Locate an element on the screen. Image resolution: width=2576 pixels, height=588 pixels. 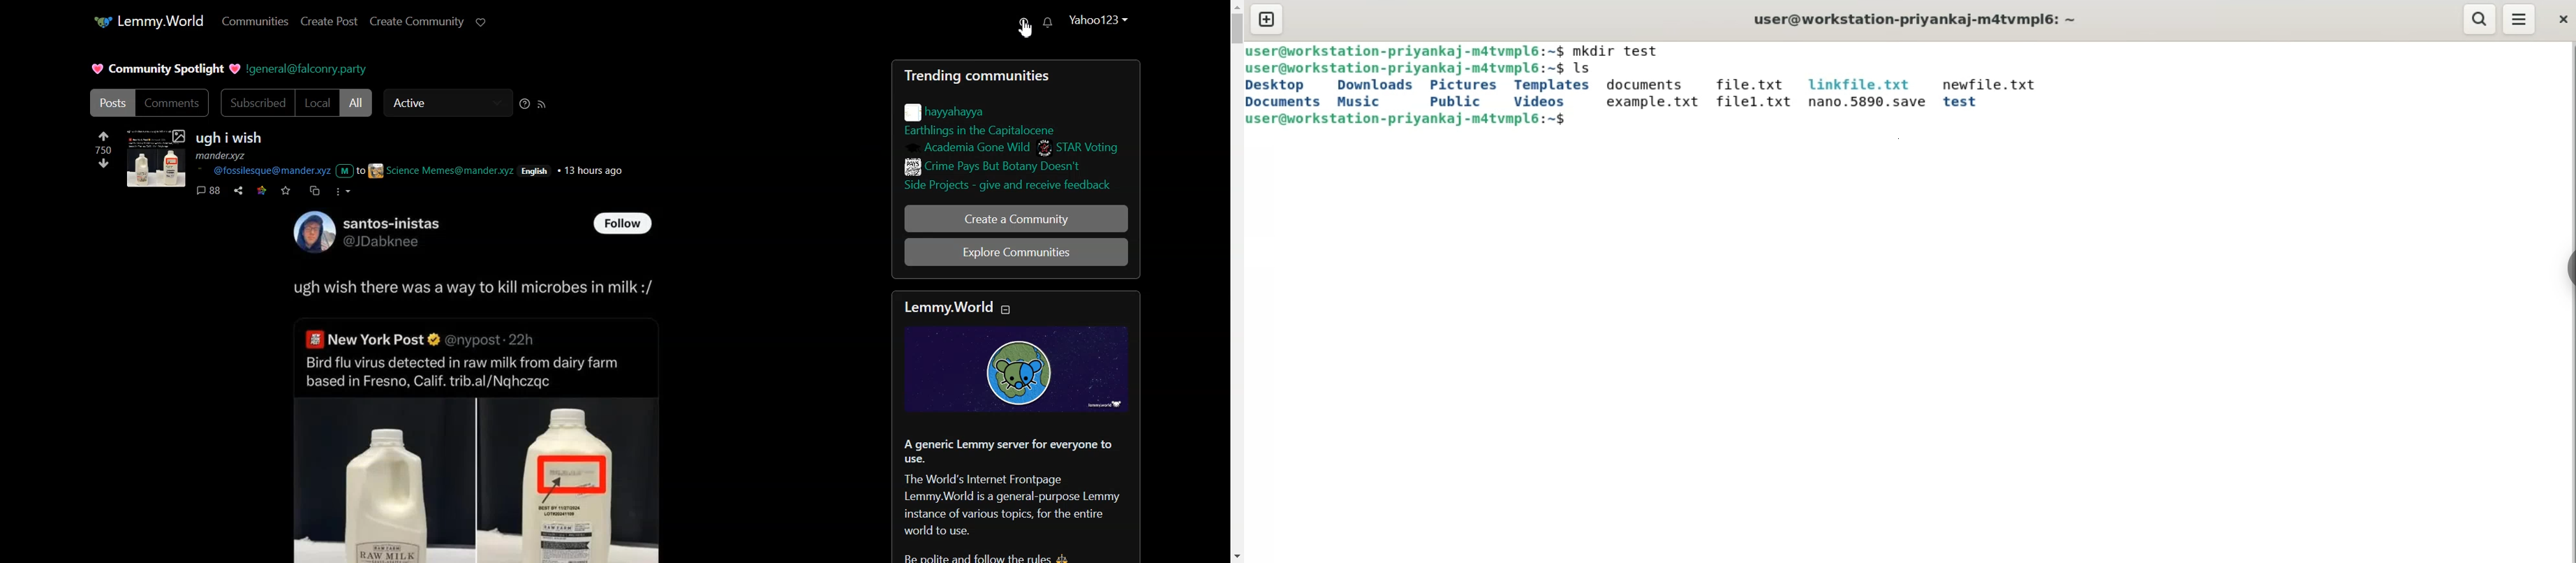
file,txt is located at coordinates (1748, 84).